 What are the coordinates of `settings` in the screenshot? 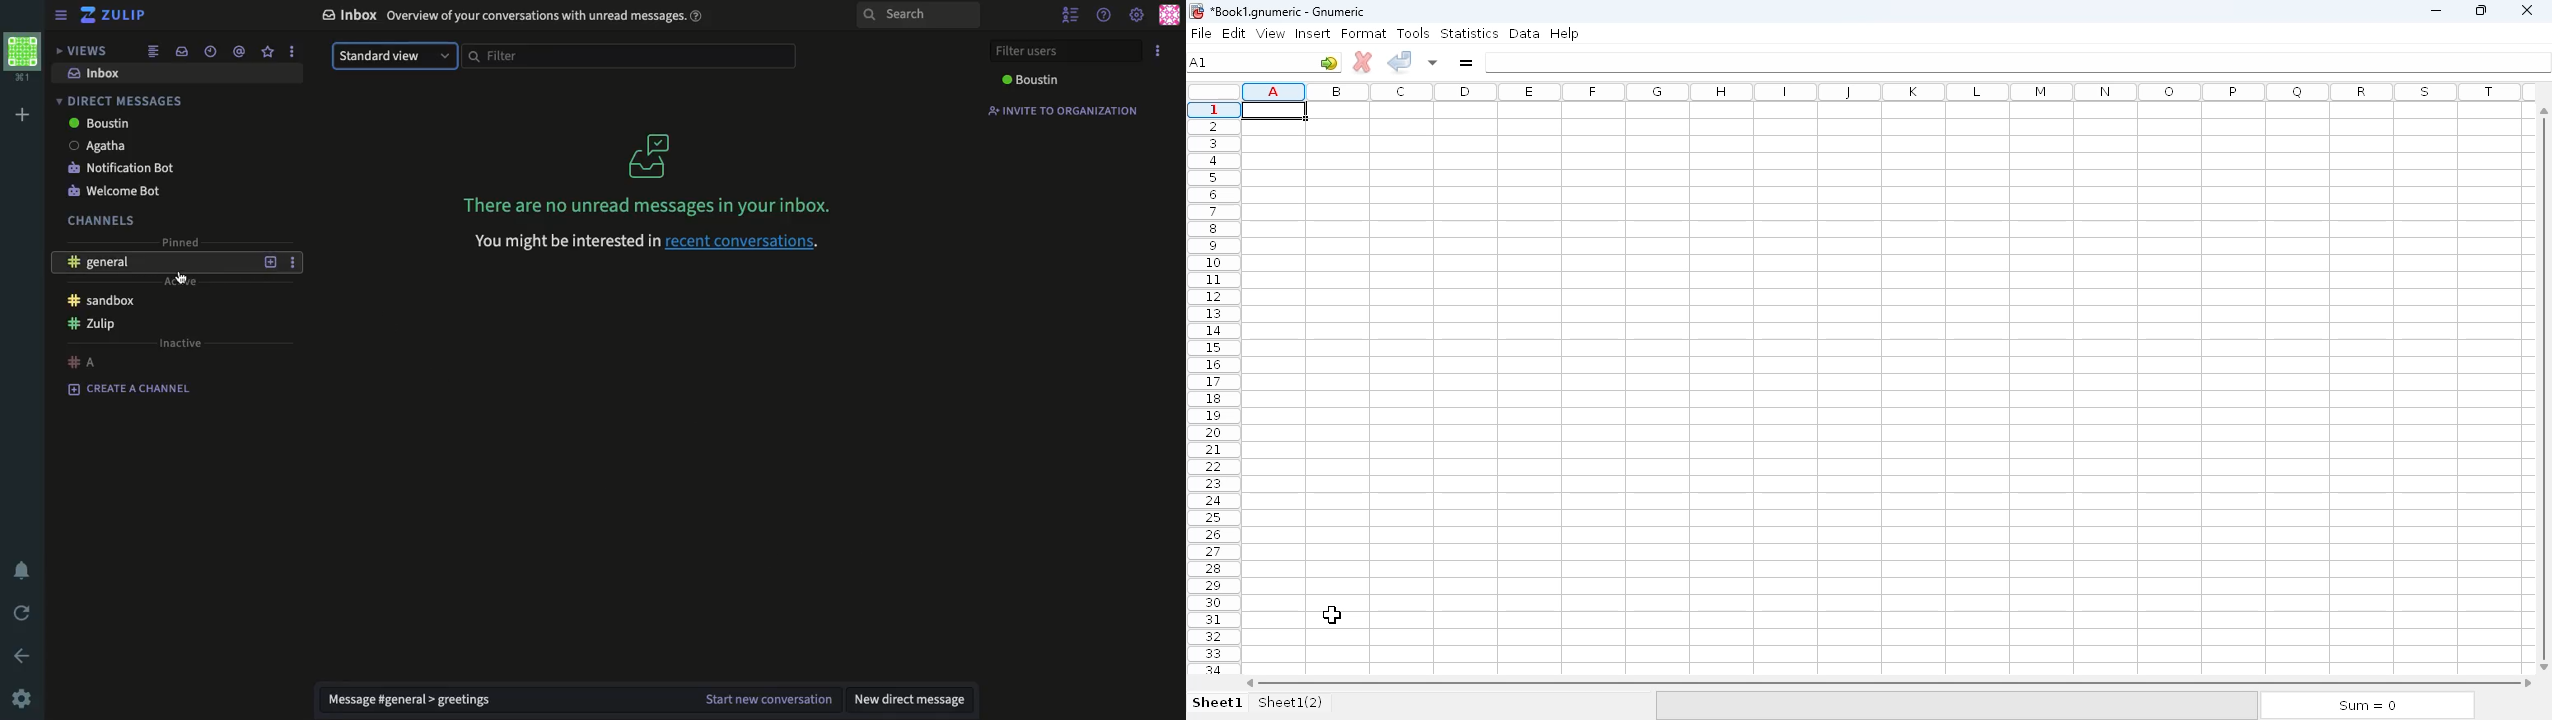 It's located at (21, 700).